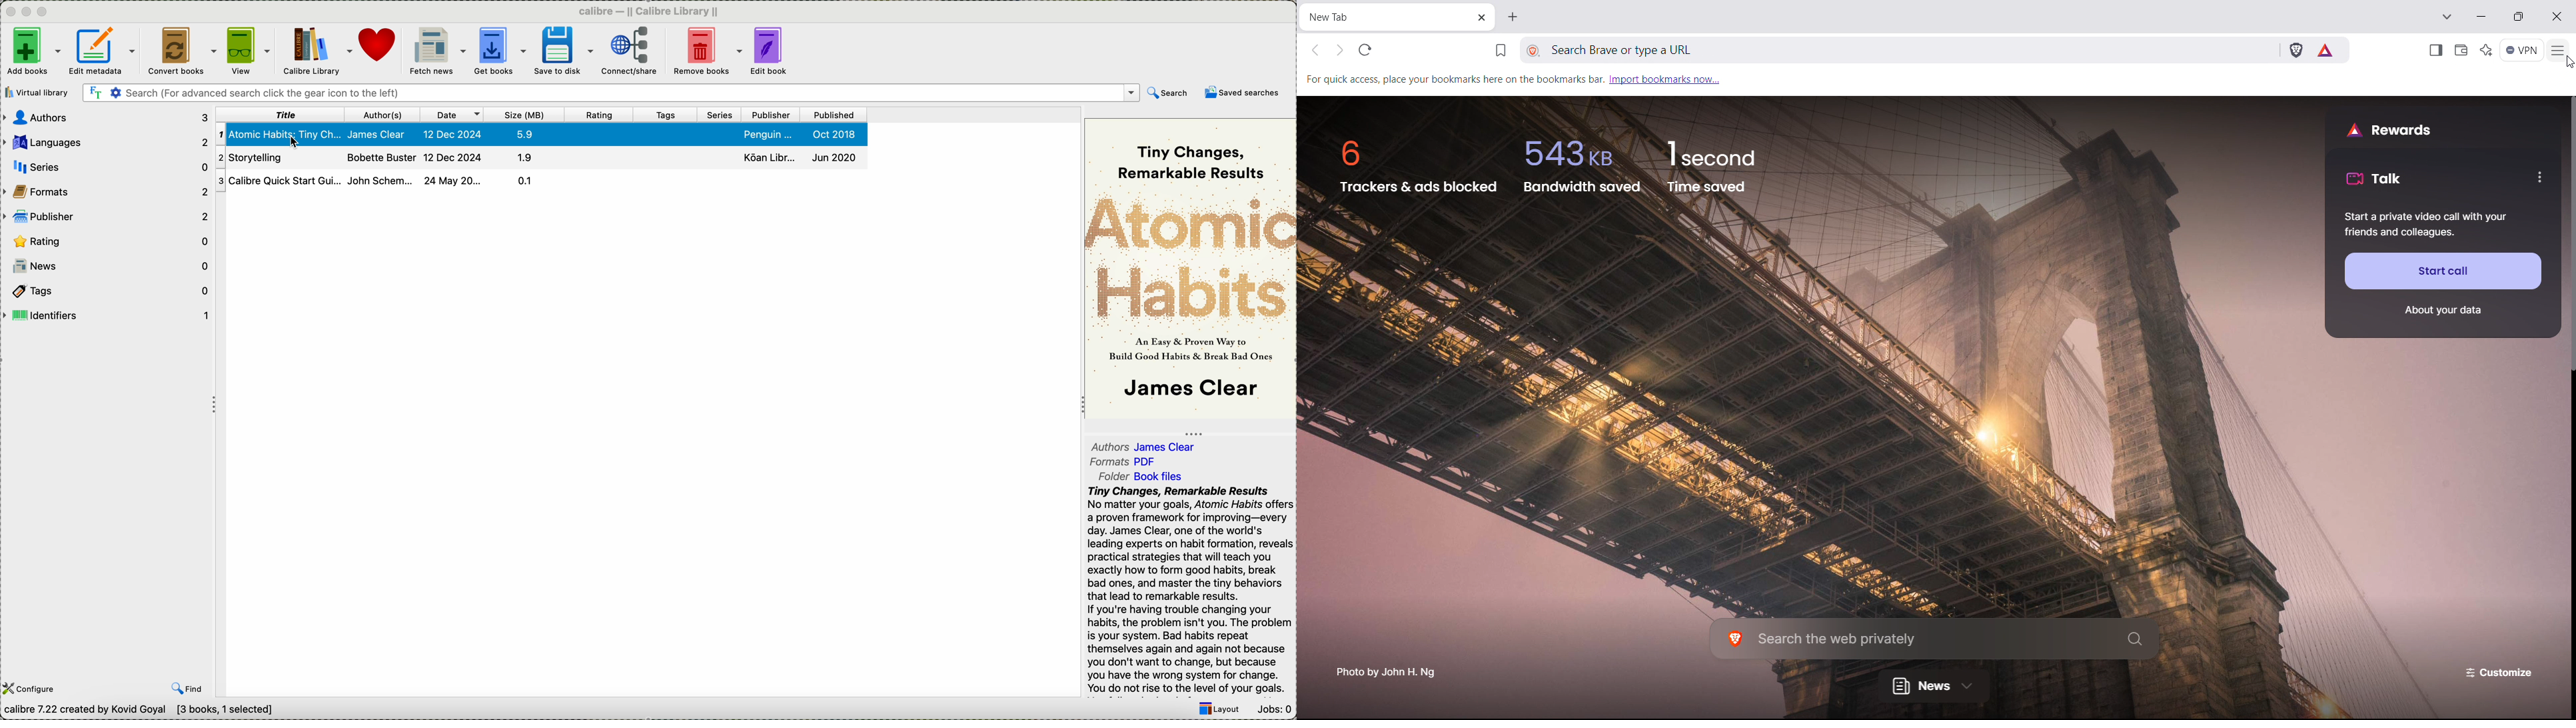 The height and width of the screenshot is (728, 2576). I want to click on identifiers, so click(106, 315).